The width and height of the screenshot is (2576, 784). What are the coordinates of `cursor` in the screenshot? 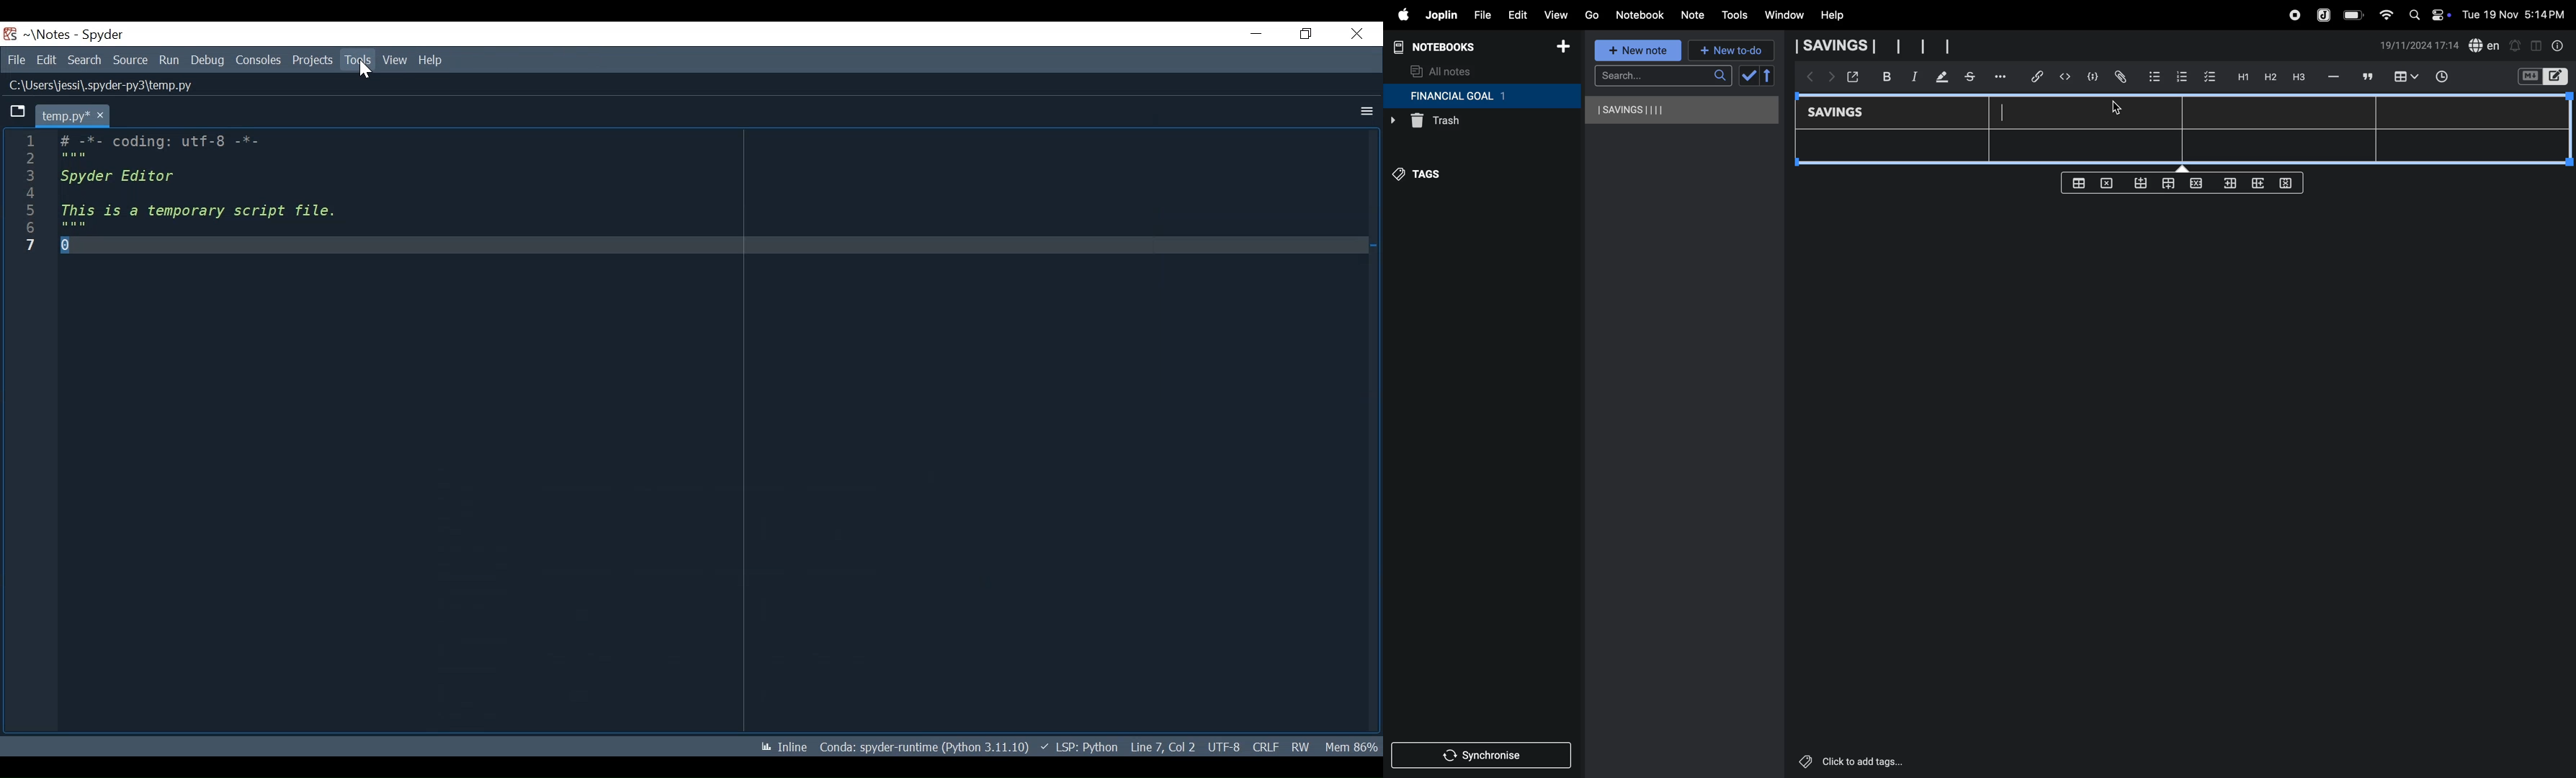 It's located at (2115, 106).